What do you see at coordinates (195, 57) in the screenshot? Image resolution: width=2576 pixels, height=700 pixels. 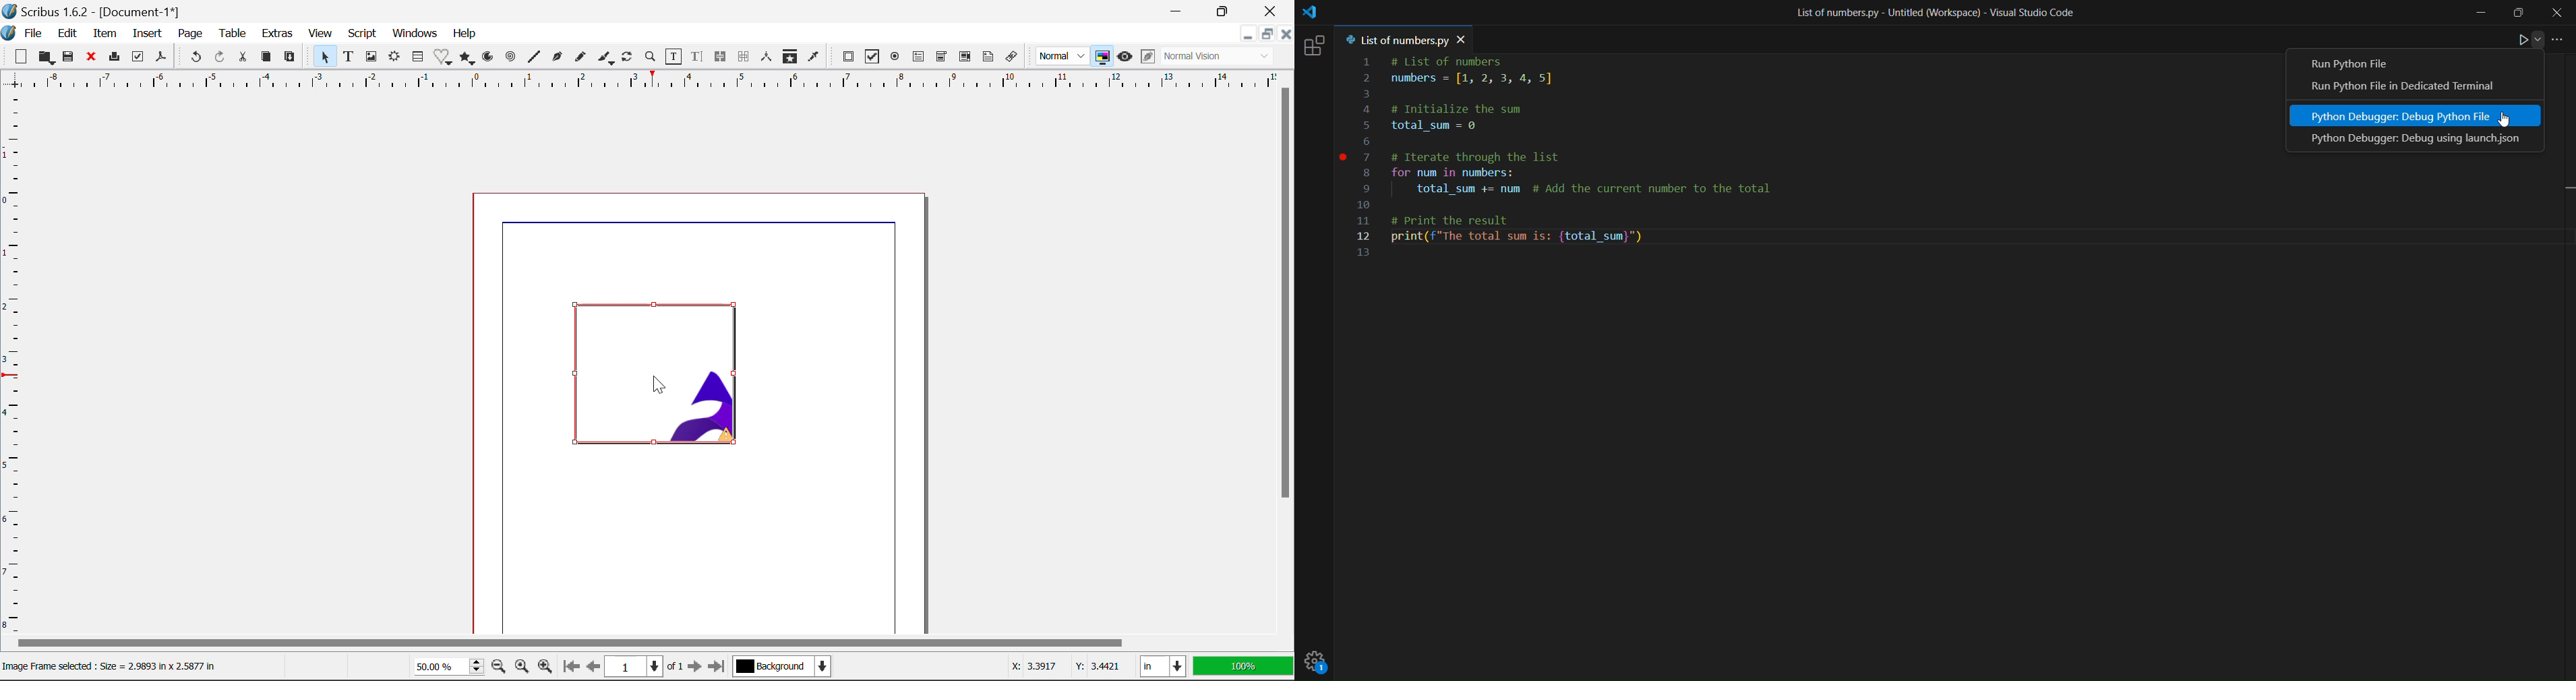 I see `Undo` at bounding box center [195, 57].